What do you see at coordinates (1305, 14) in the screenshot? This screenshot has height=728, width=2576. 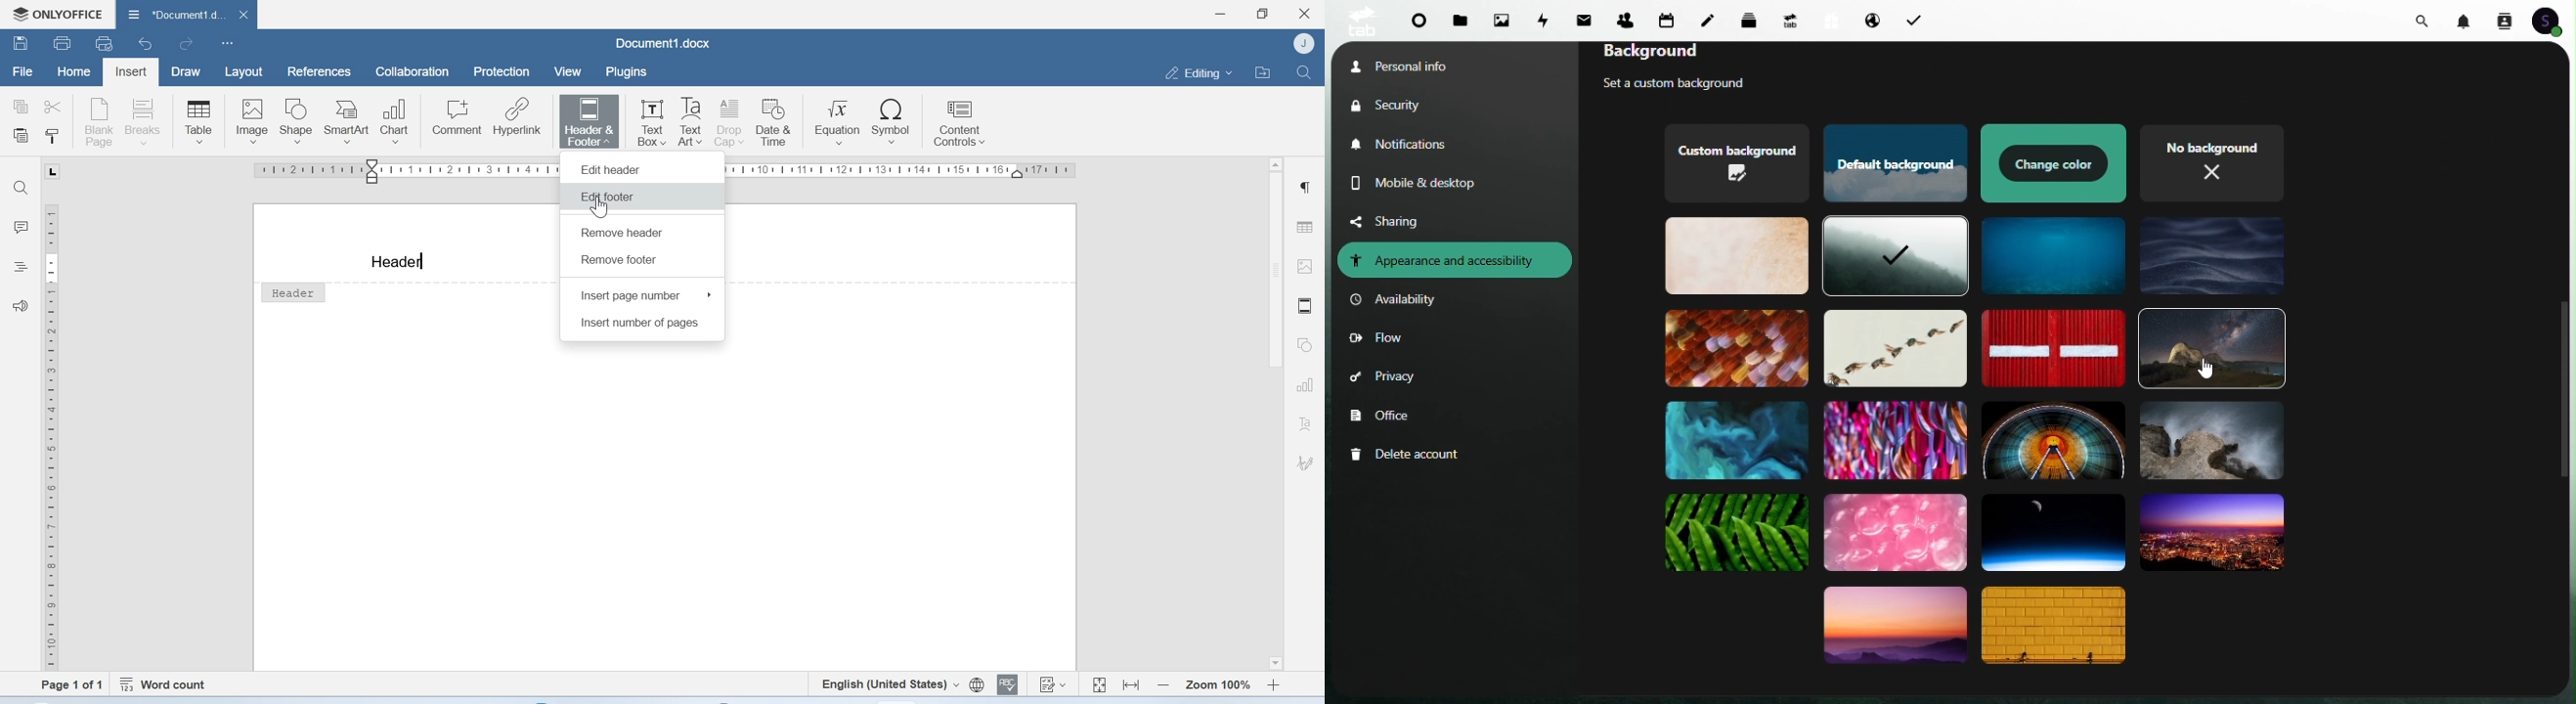 I see `Close` at bounding box center [1305, 14].